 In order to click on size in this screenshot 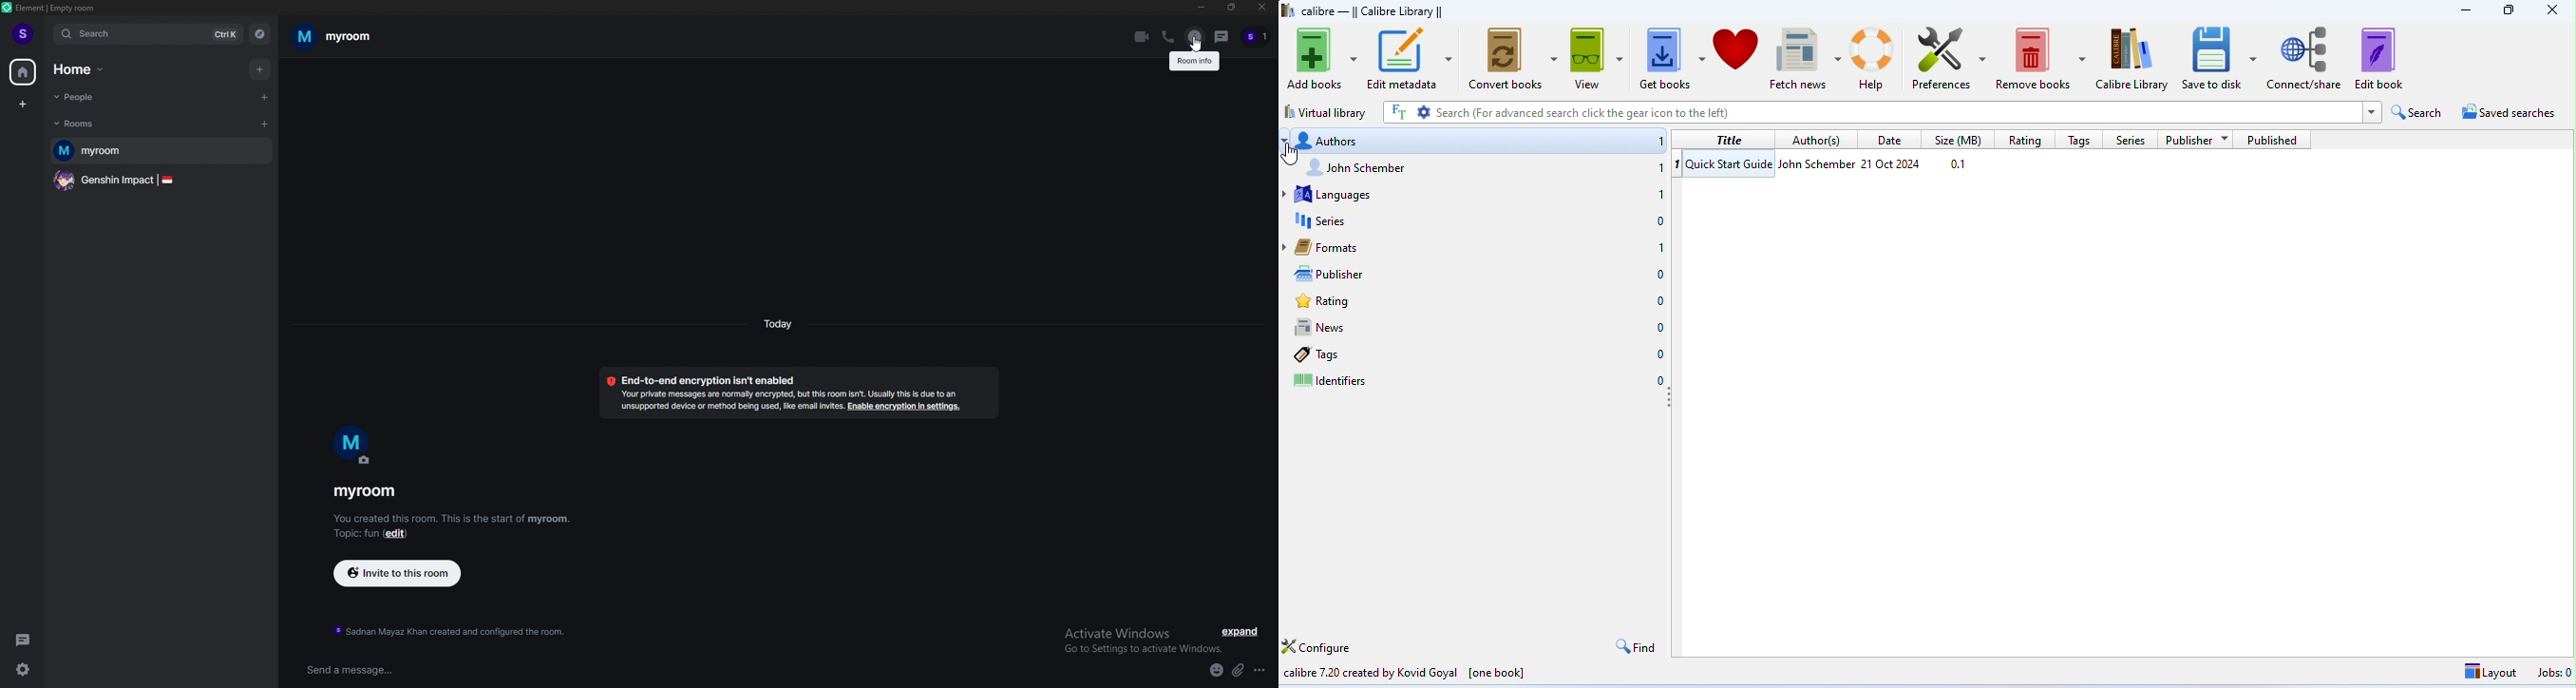, I will do `click(1963, 165)`.